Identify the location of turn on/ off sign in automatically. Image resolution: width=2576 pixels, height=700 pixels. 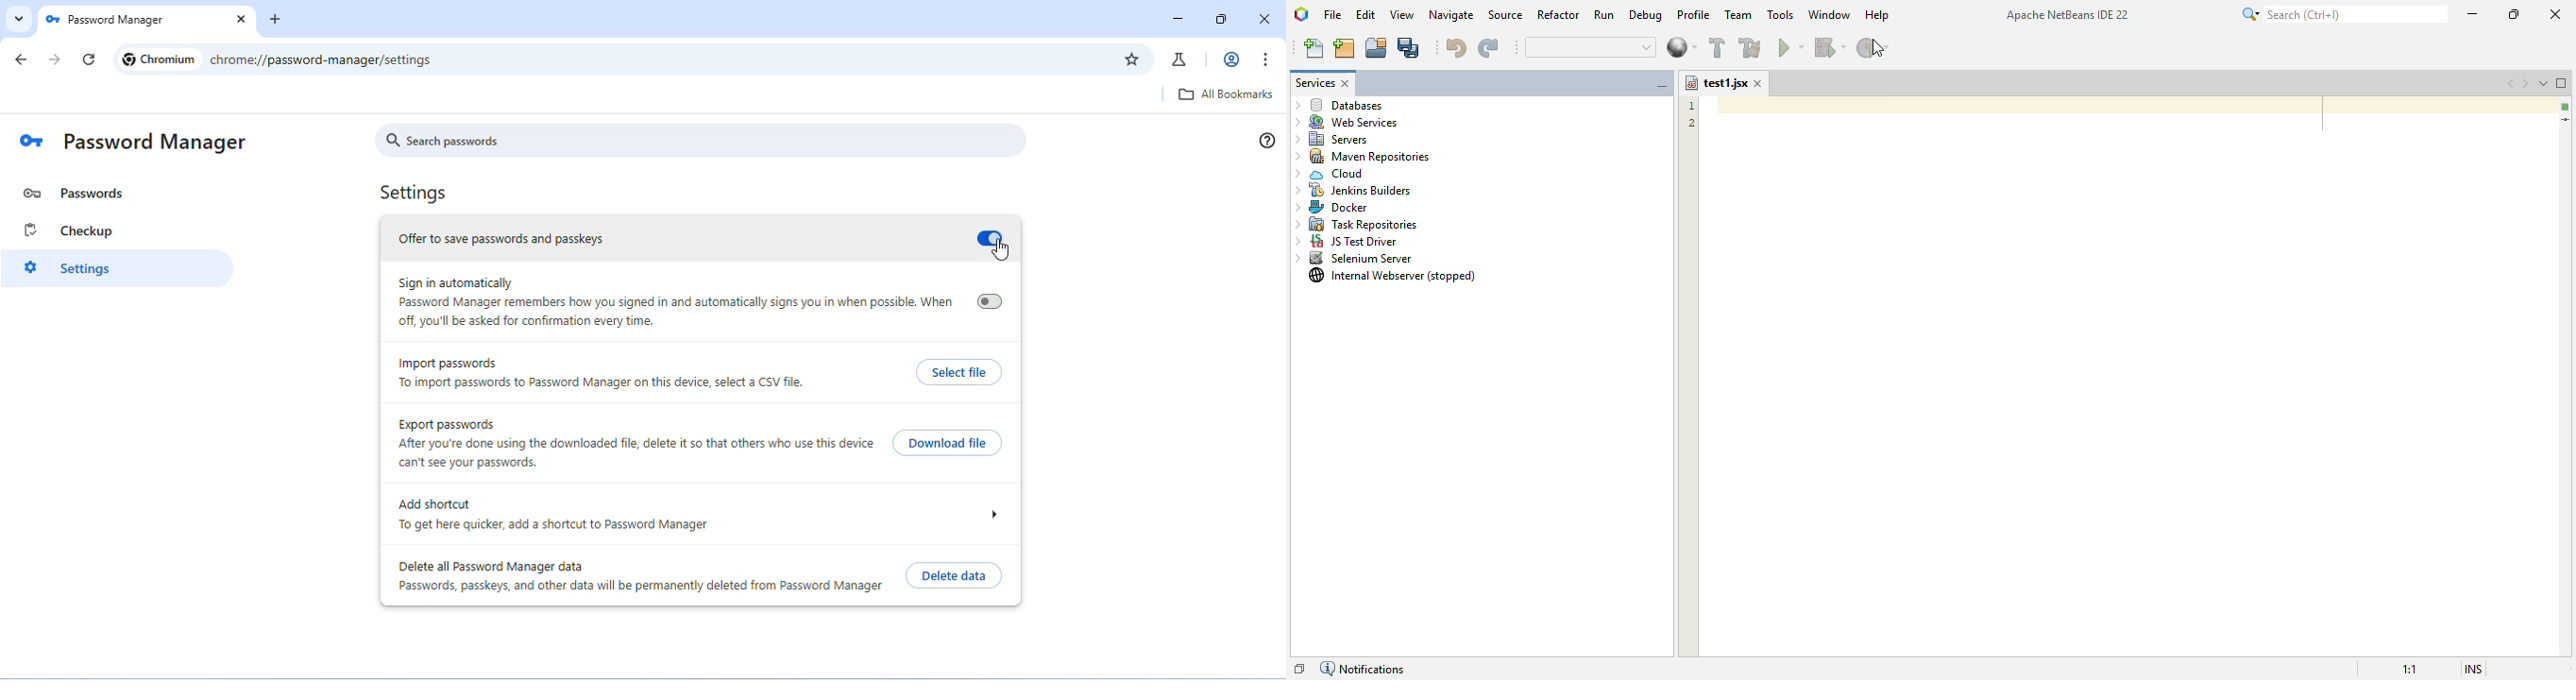
(992, 300).